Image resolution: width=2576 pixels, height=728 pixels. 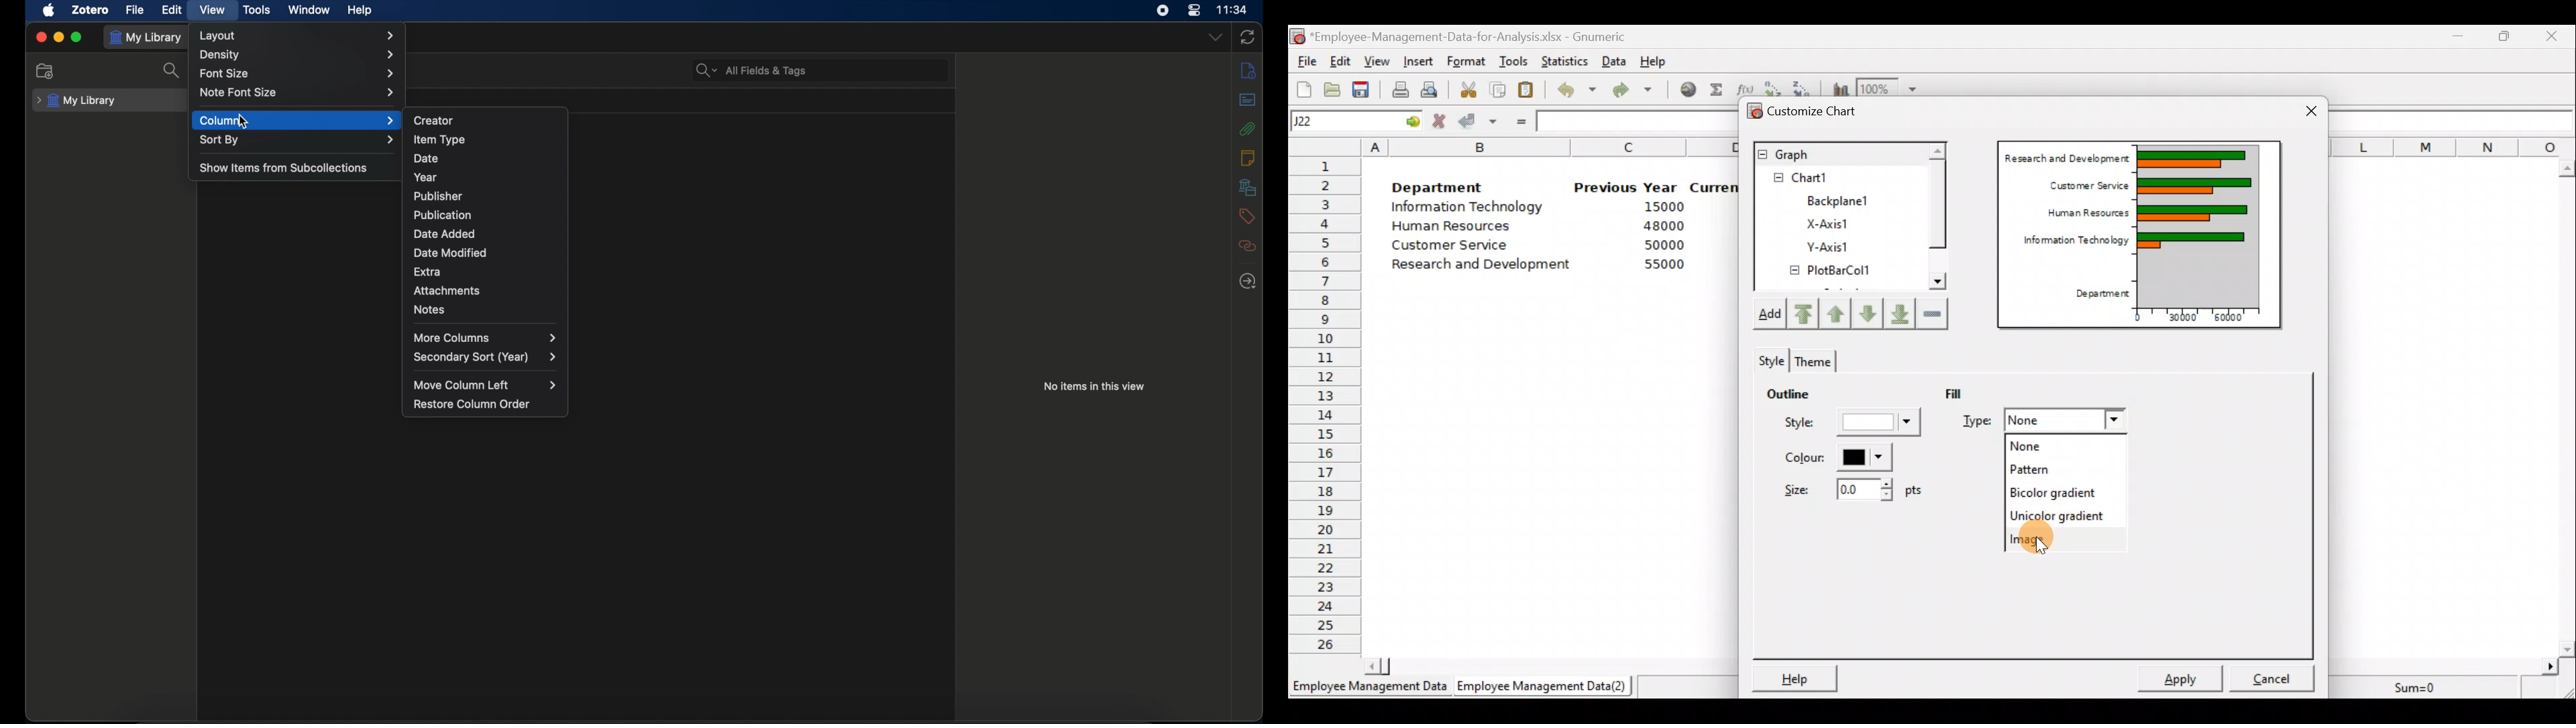 I want to click on Research and development, so click(x=1482, y=263).